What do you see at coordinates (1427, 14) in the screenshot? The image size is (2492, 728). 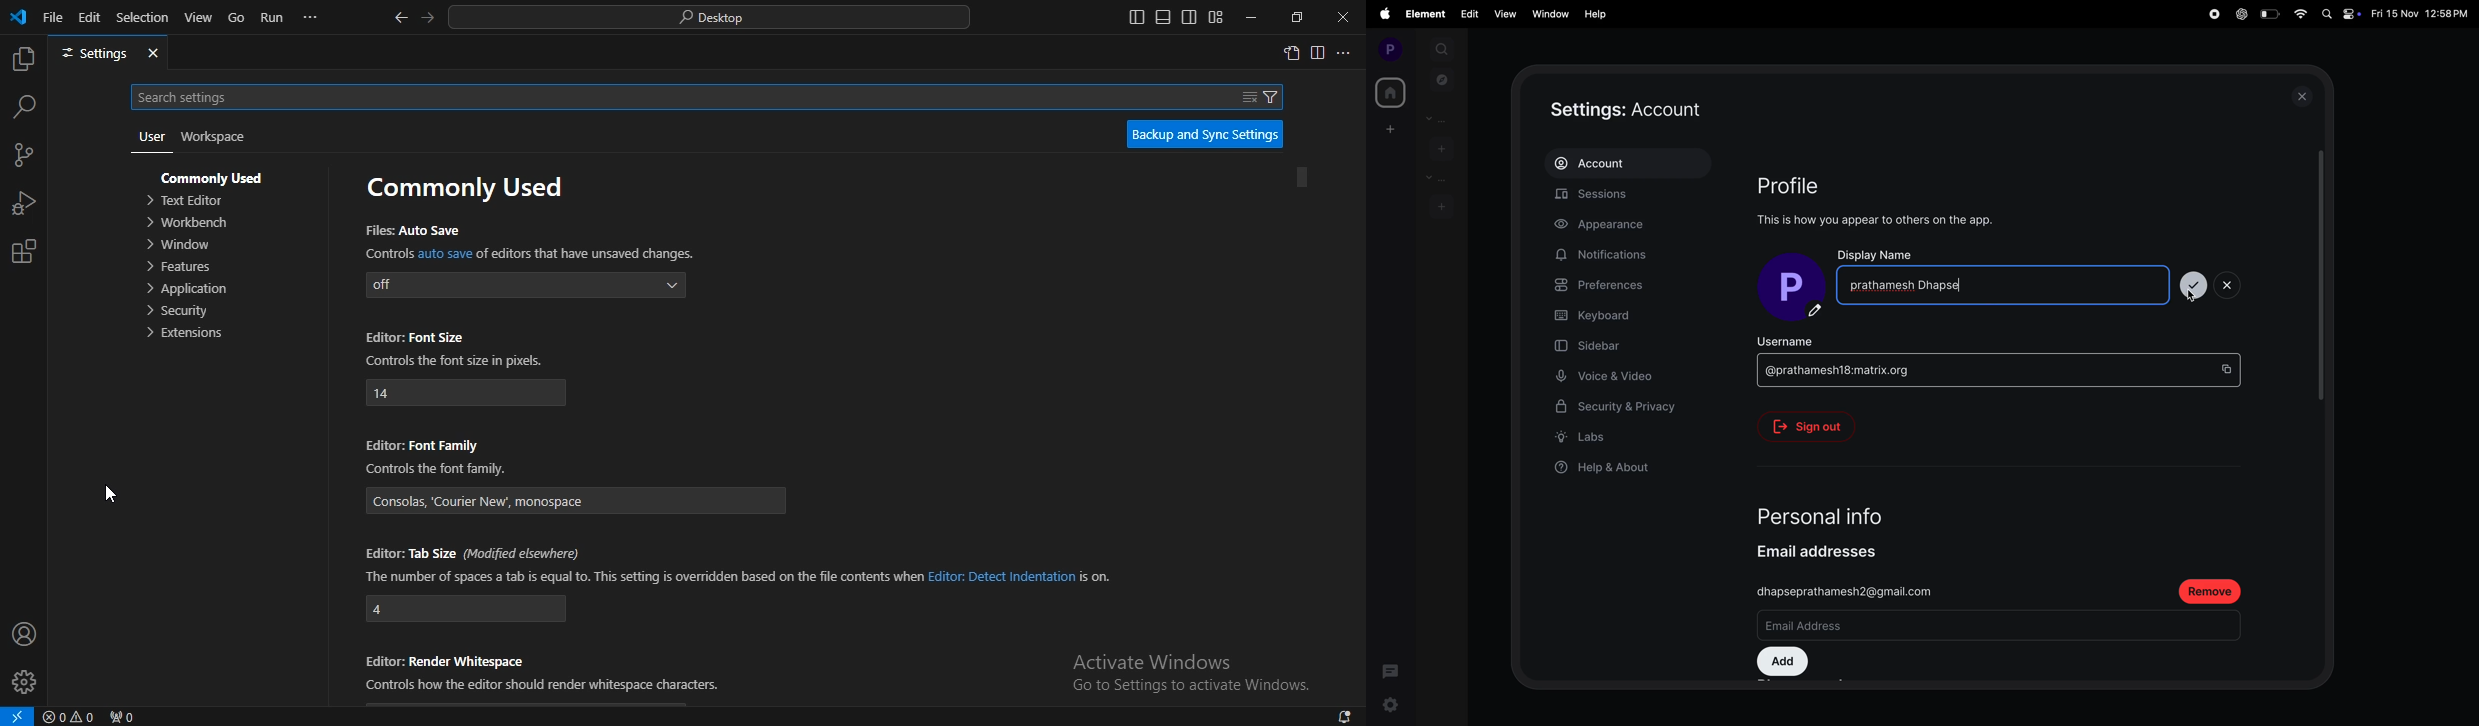 I see `element` at bounding box center [1427, 14].